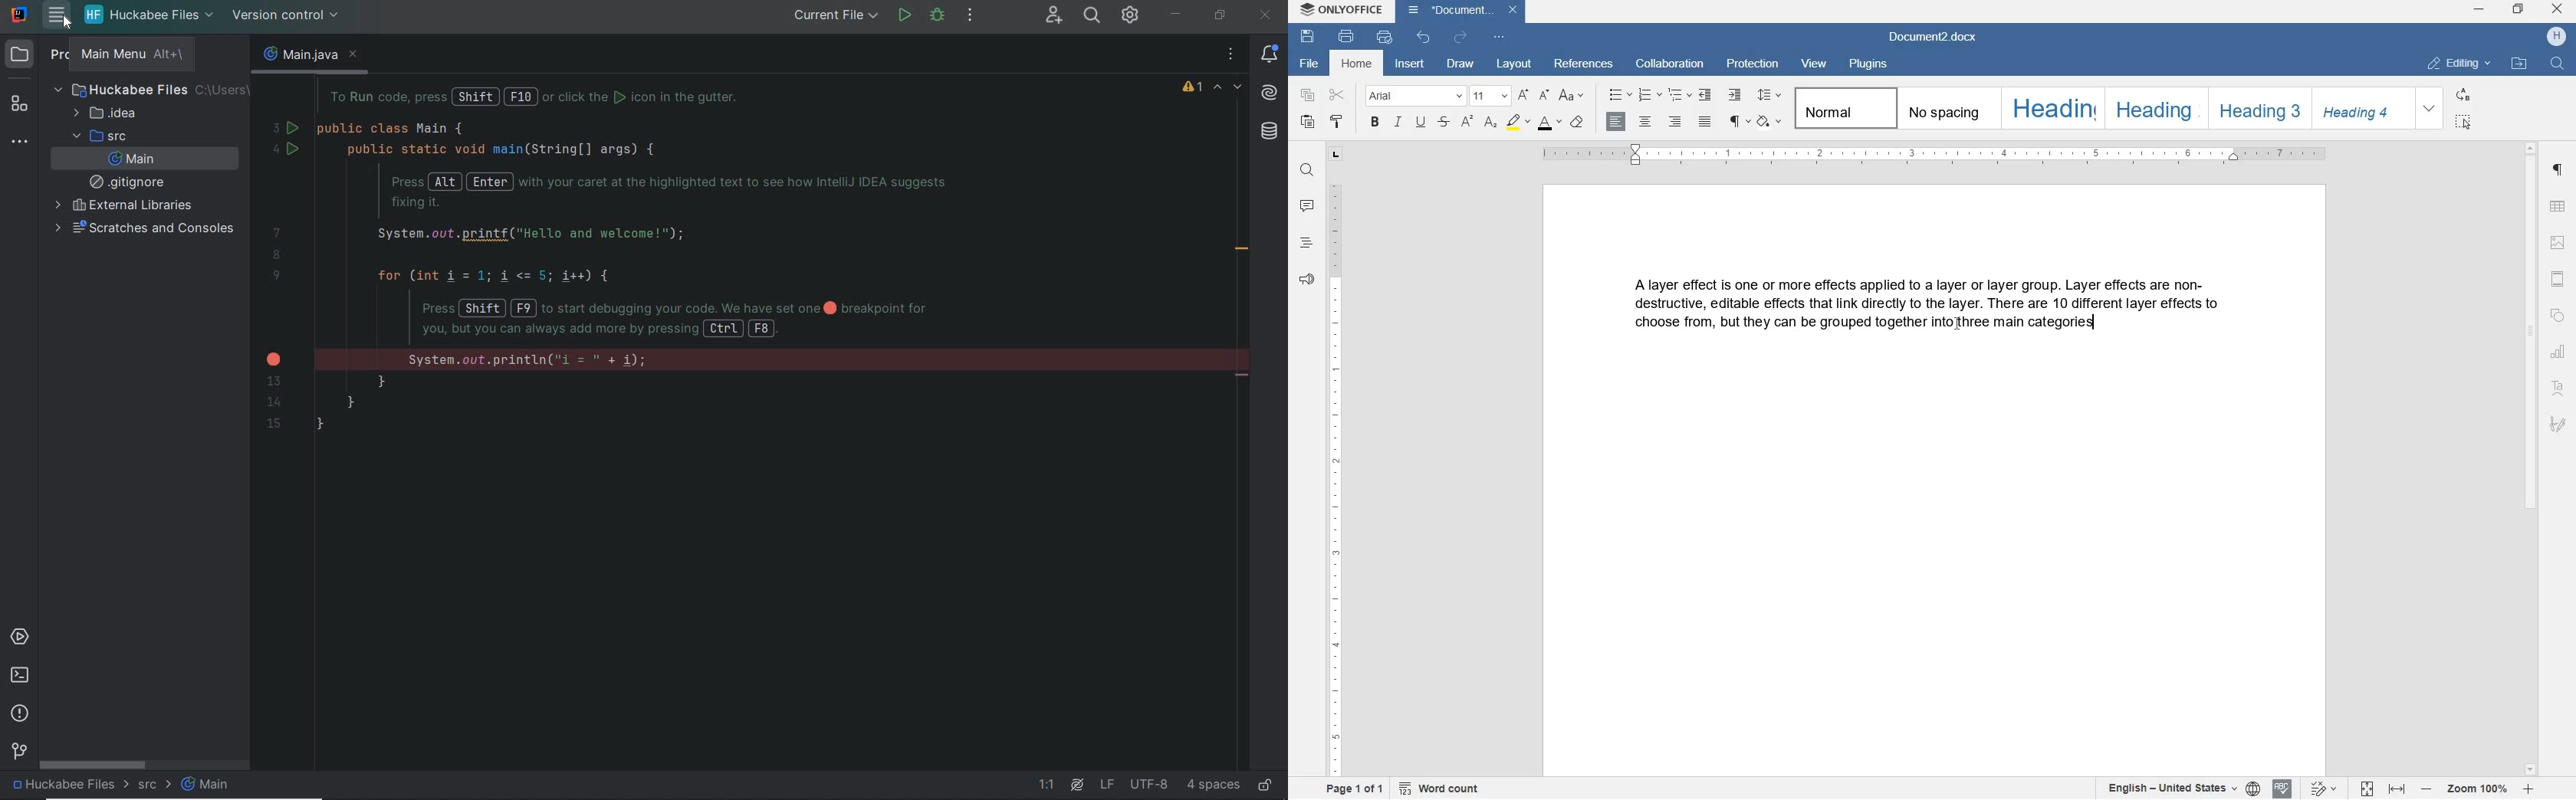 This screenshot has height=812, width=2576. What do you see at coordinates (2558, 37) in the screenshot?
I see `hp` at bounding box center [2558, 37].